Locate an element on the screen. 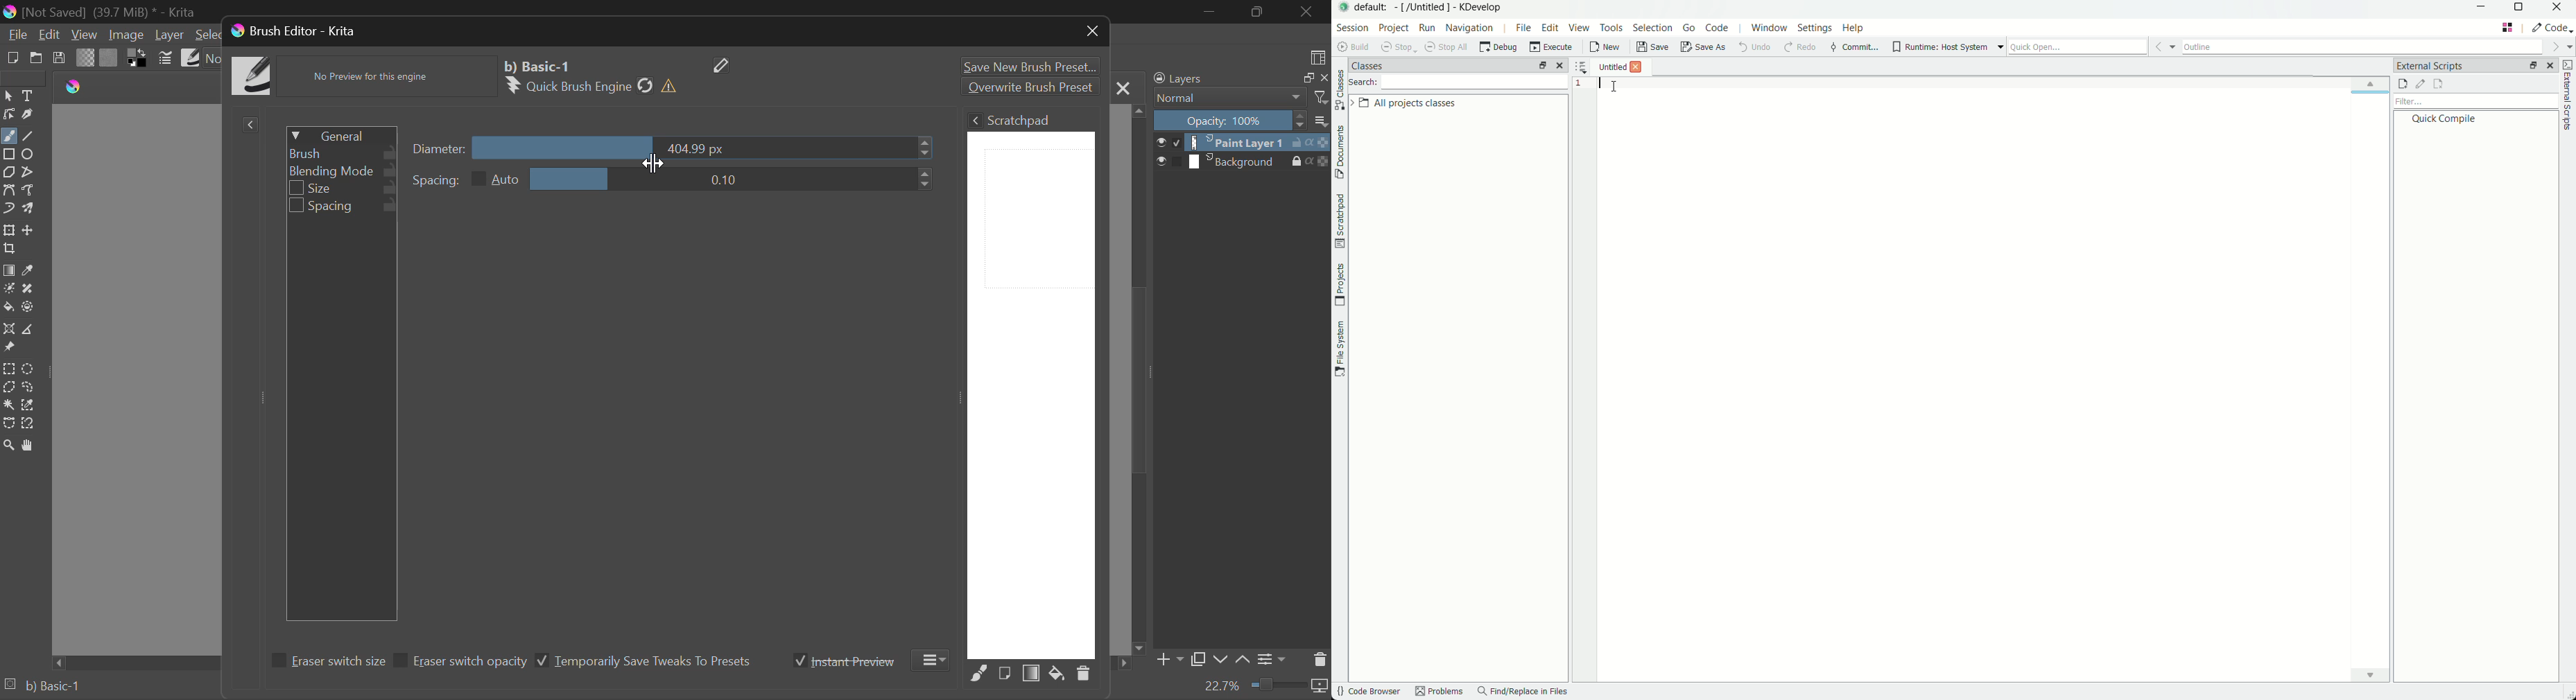 The image size is (2576, 700). Dynamic Brush is located at coordinates (8, 209).